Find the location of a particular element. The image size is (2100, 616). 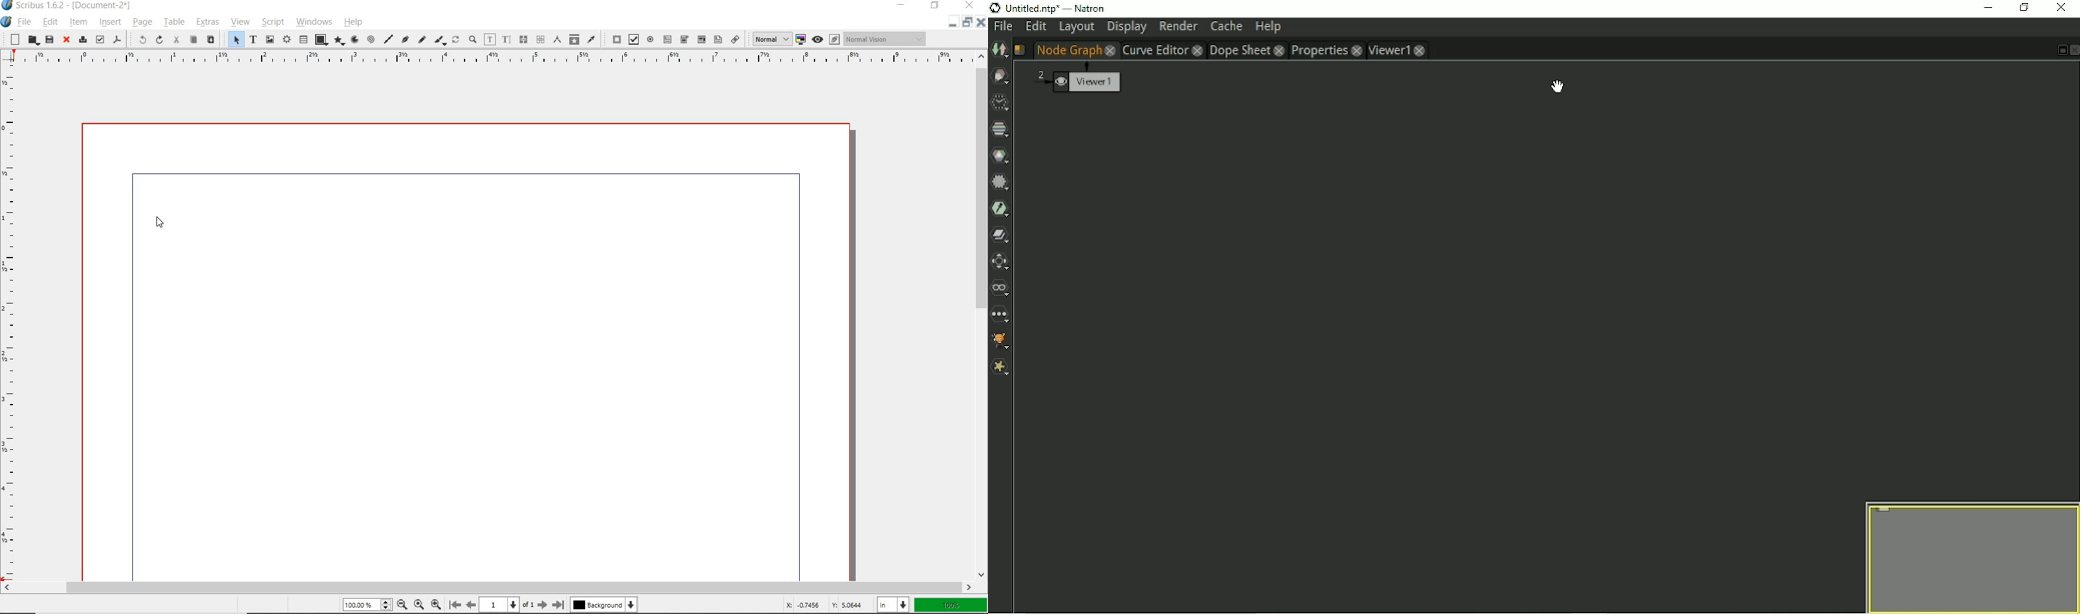

eye dropper is located at coordinates (591, 40).